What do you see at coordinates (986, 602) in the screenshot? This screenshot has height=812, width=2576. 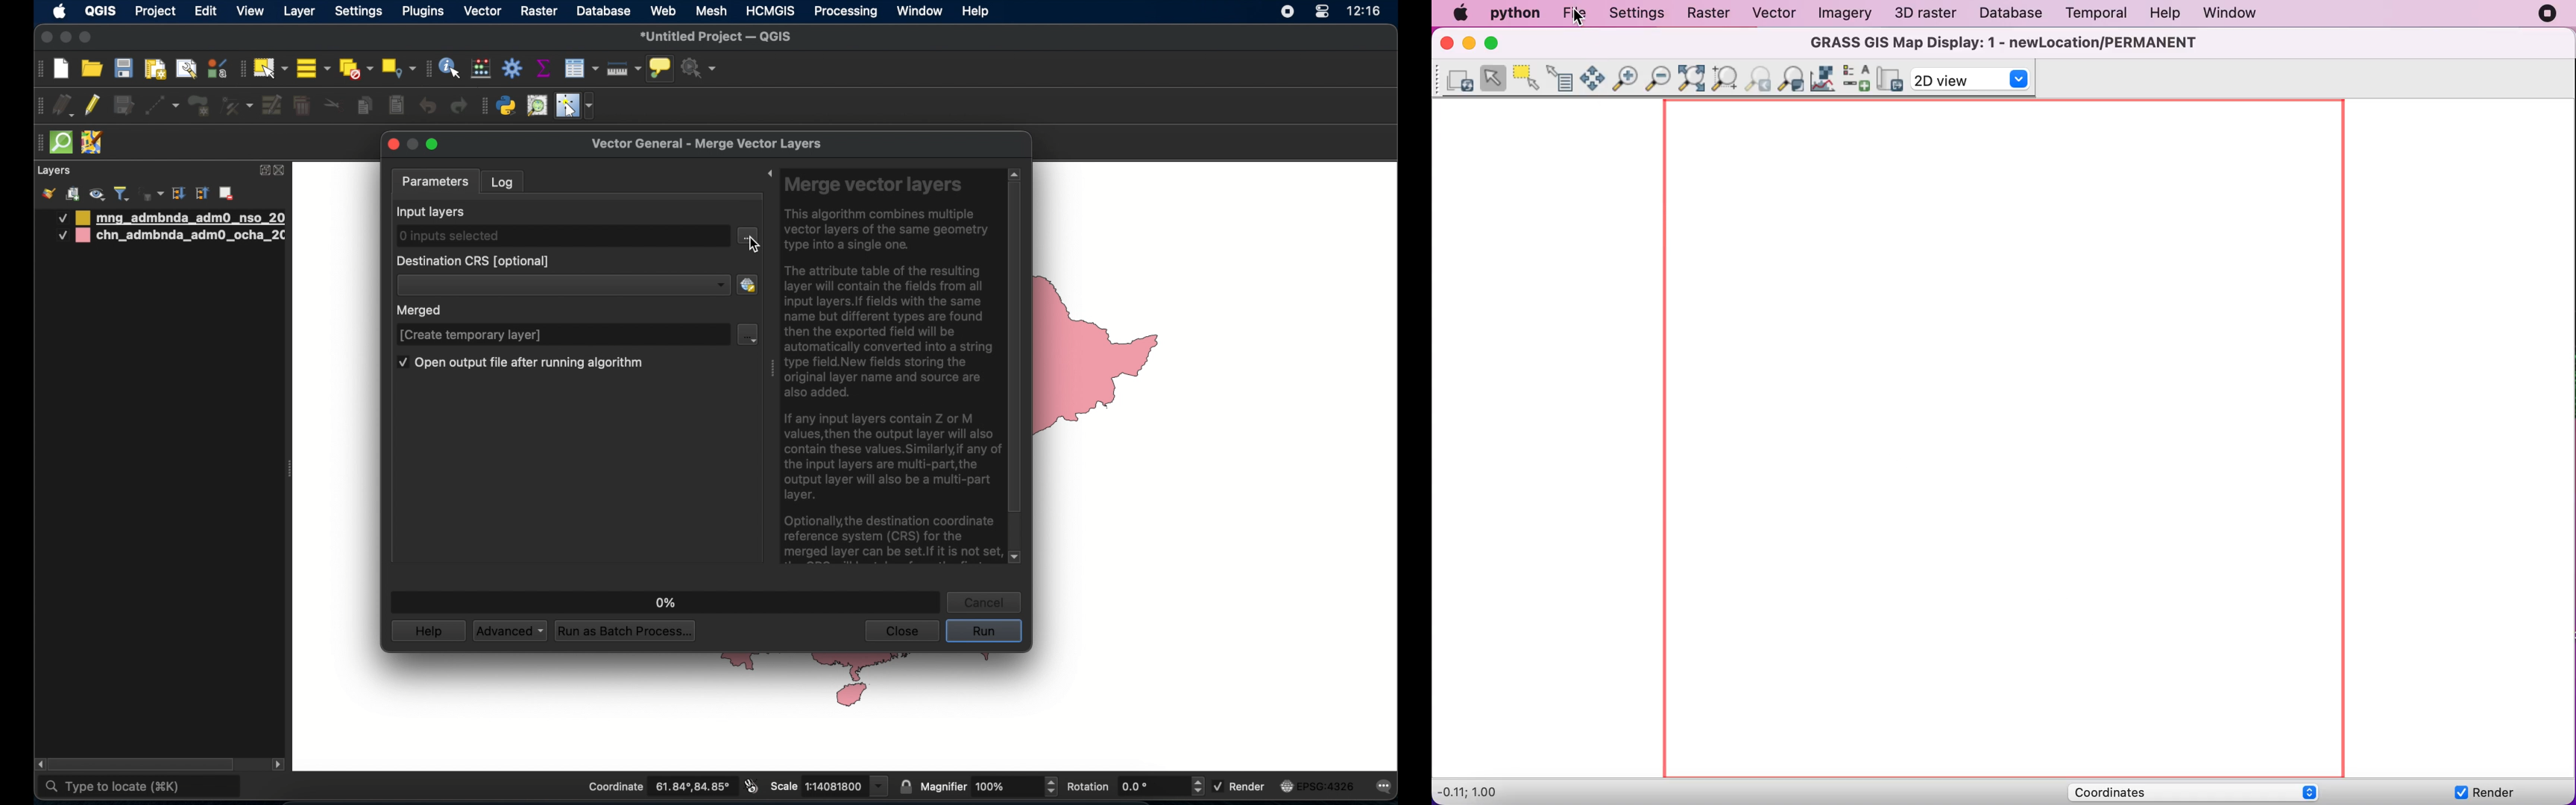 I see `cancel` at bounding box center [986, 602].